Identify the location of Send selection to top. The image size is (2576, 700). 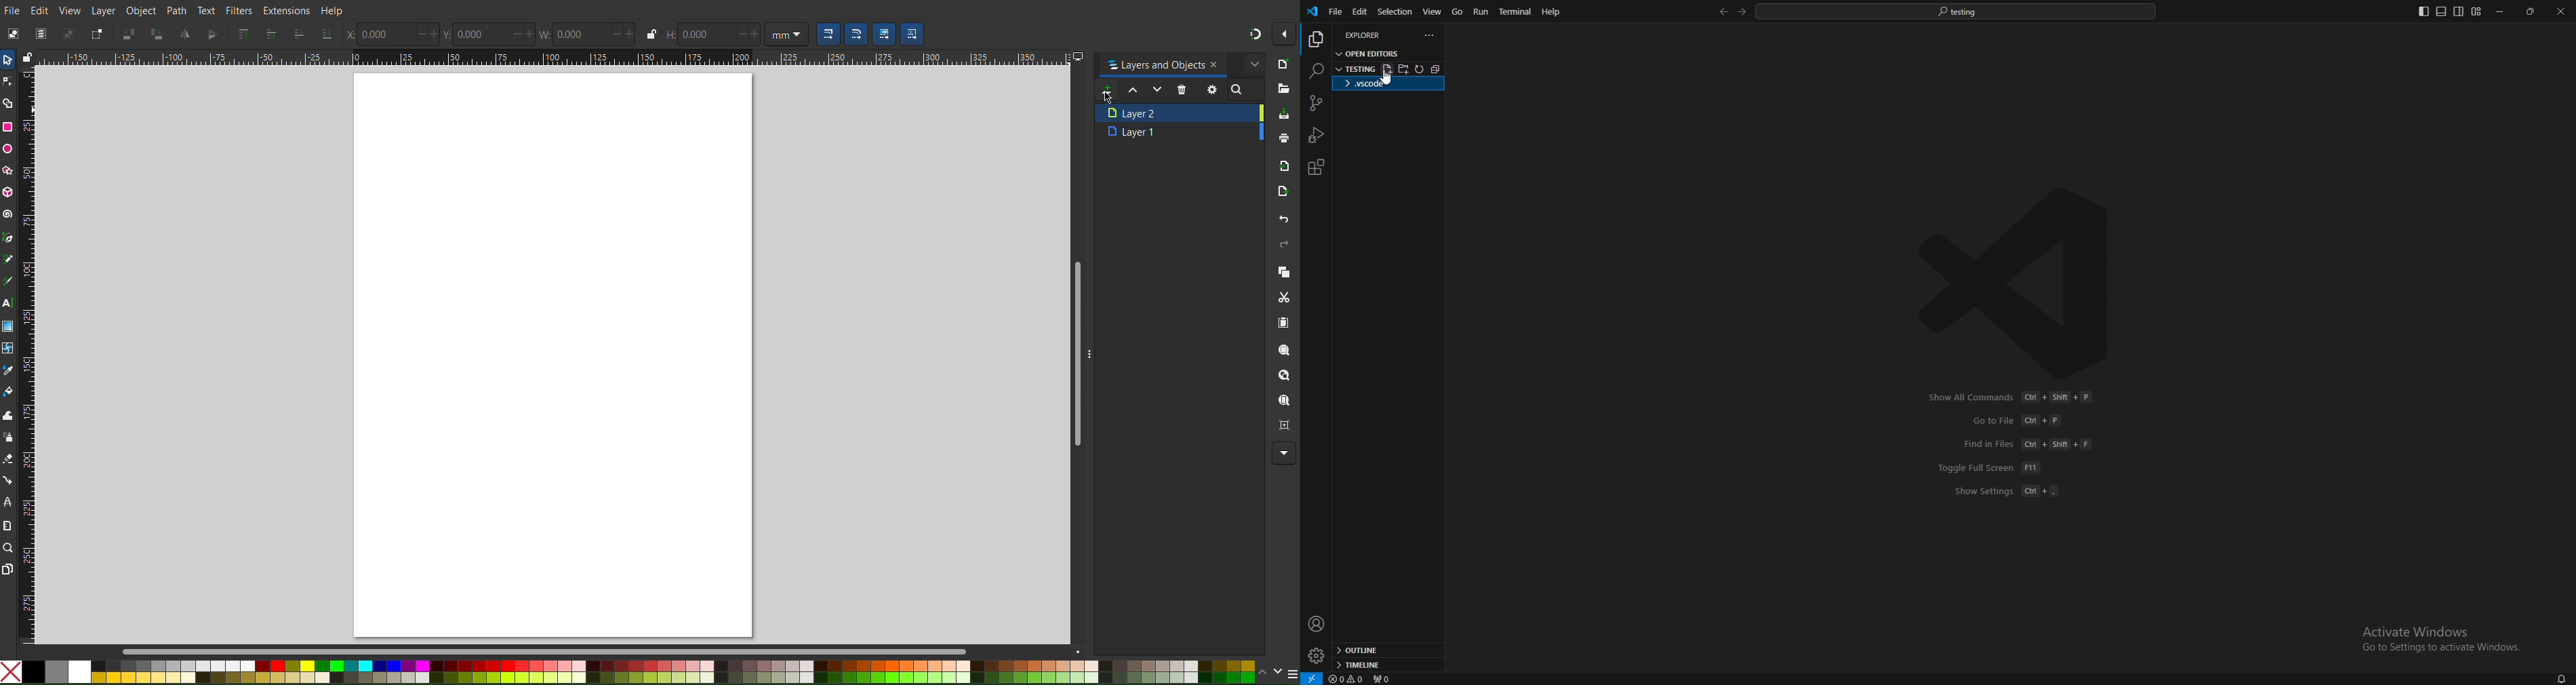
(245, 33).